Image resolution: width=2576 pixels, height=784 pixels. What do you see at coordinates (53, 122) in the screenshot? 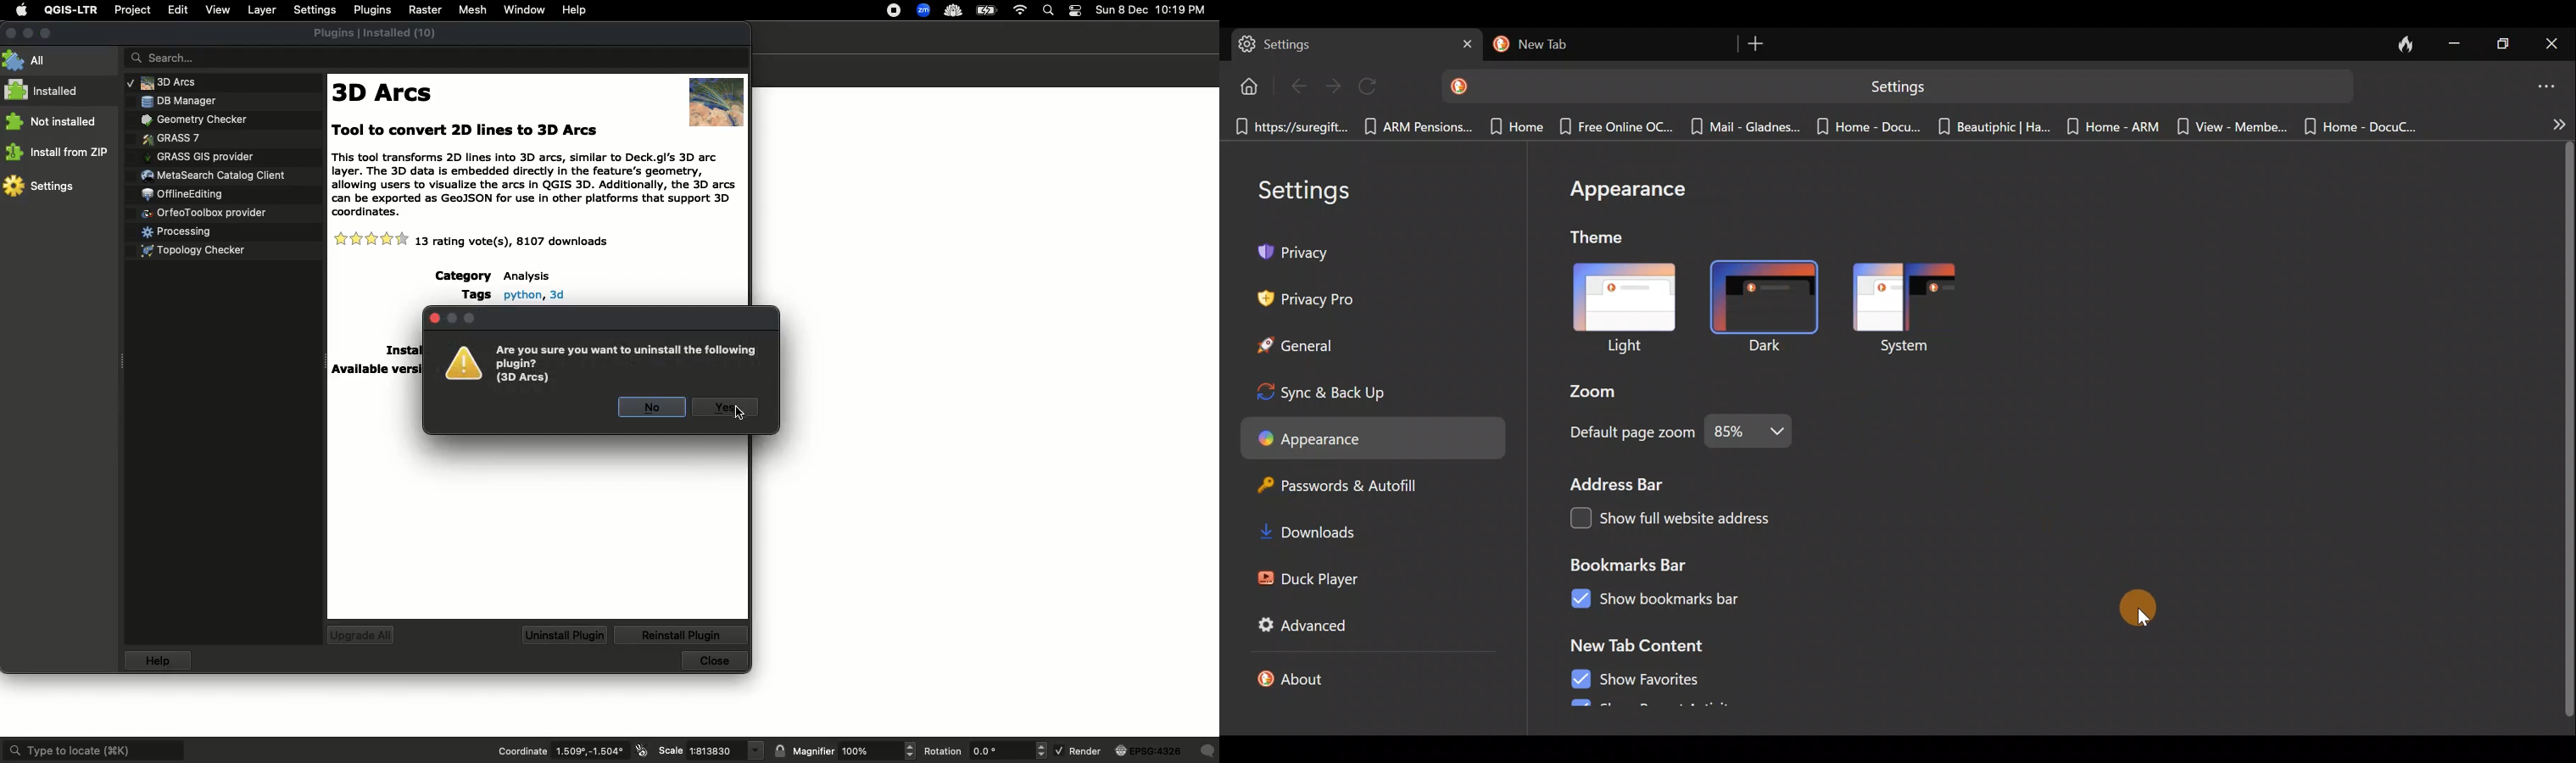
I see `Not installed` at bounding box center [53, 122].